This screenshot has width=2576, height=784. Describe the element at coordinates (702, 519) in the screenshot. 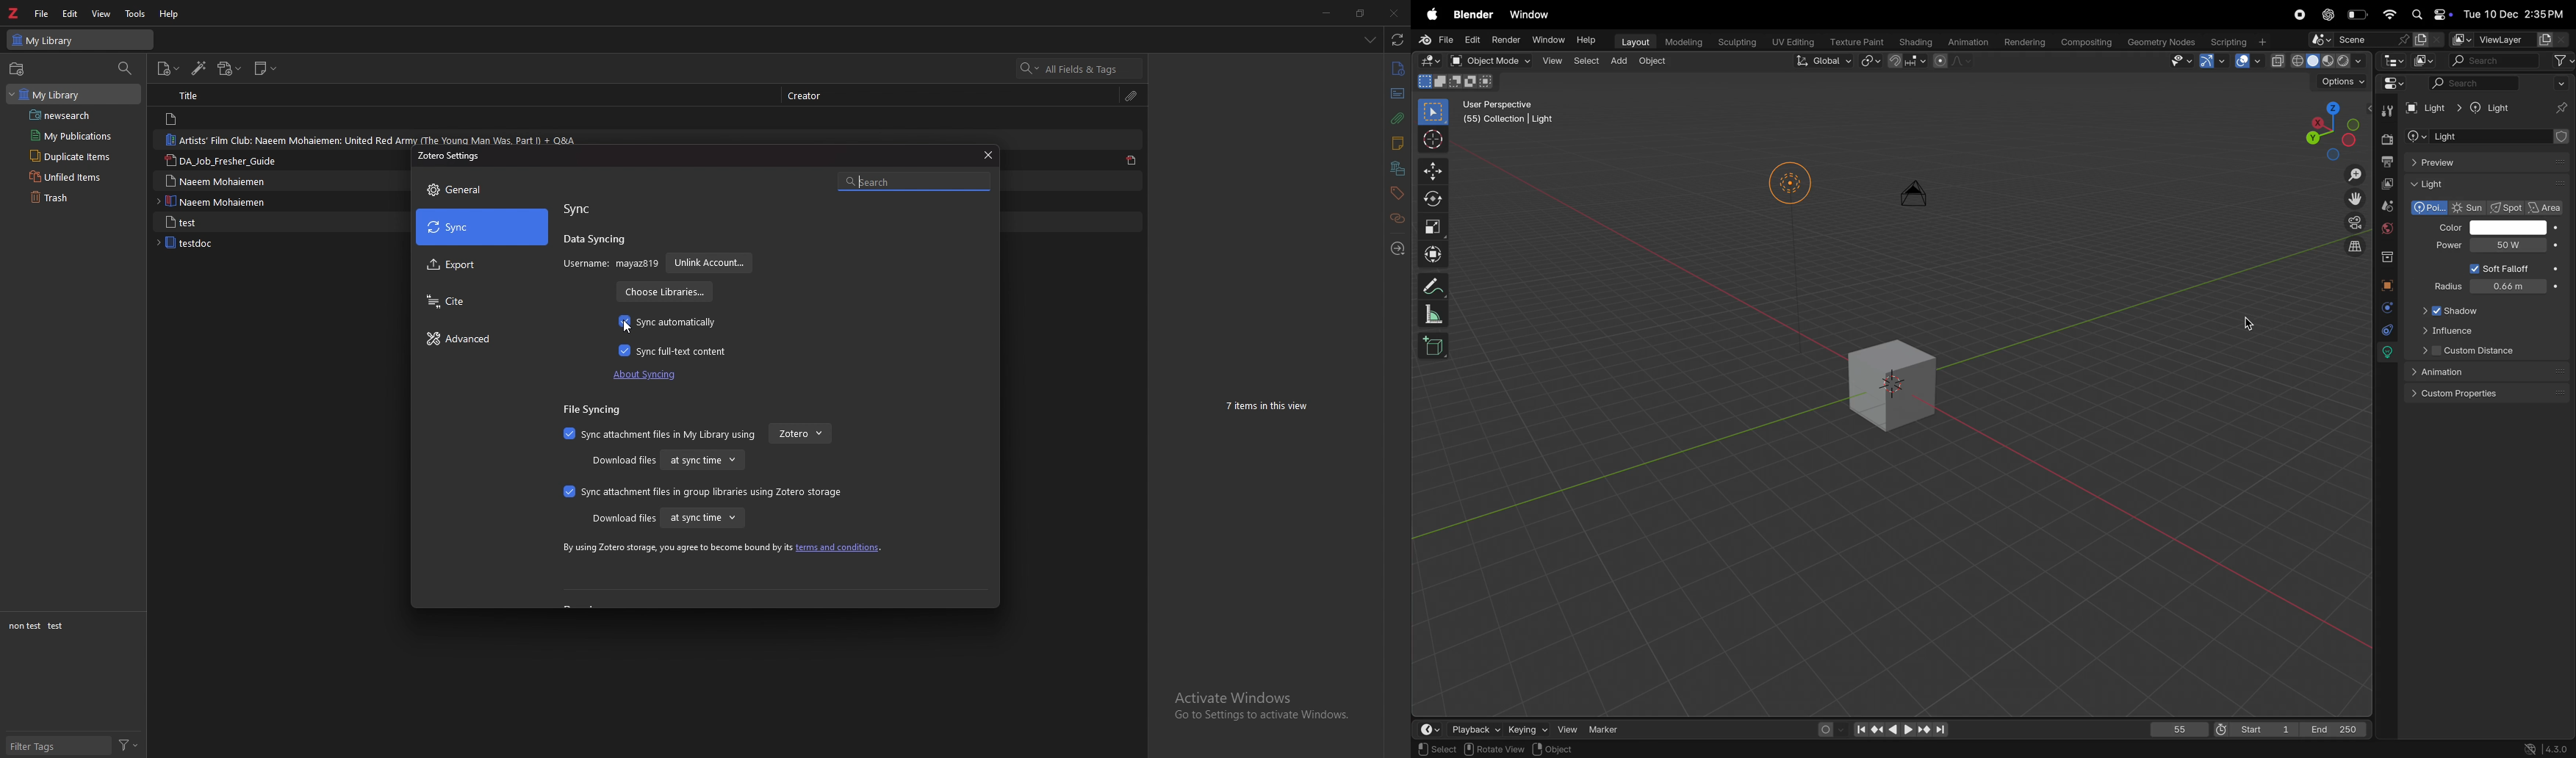

I see `at sync time` at that location.